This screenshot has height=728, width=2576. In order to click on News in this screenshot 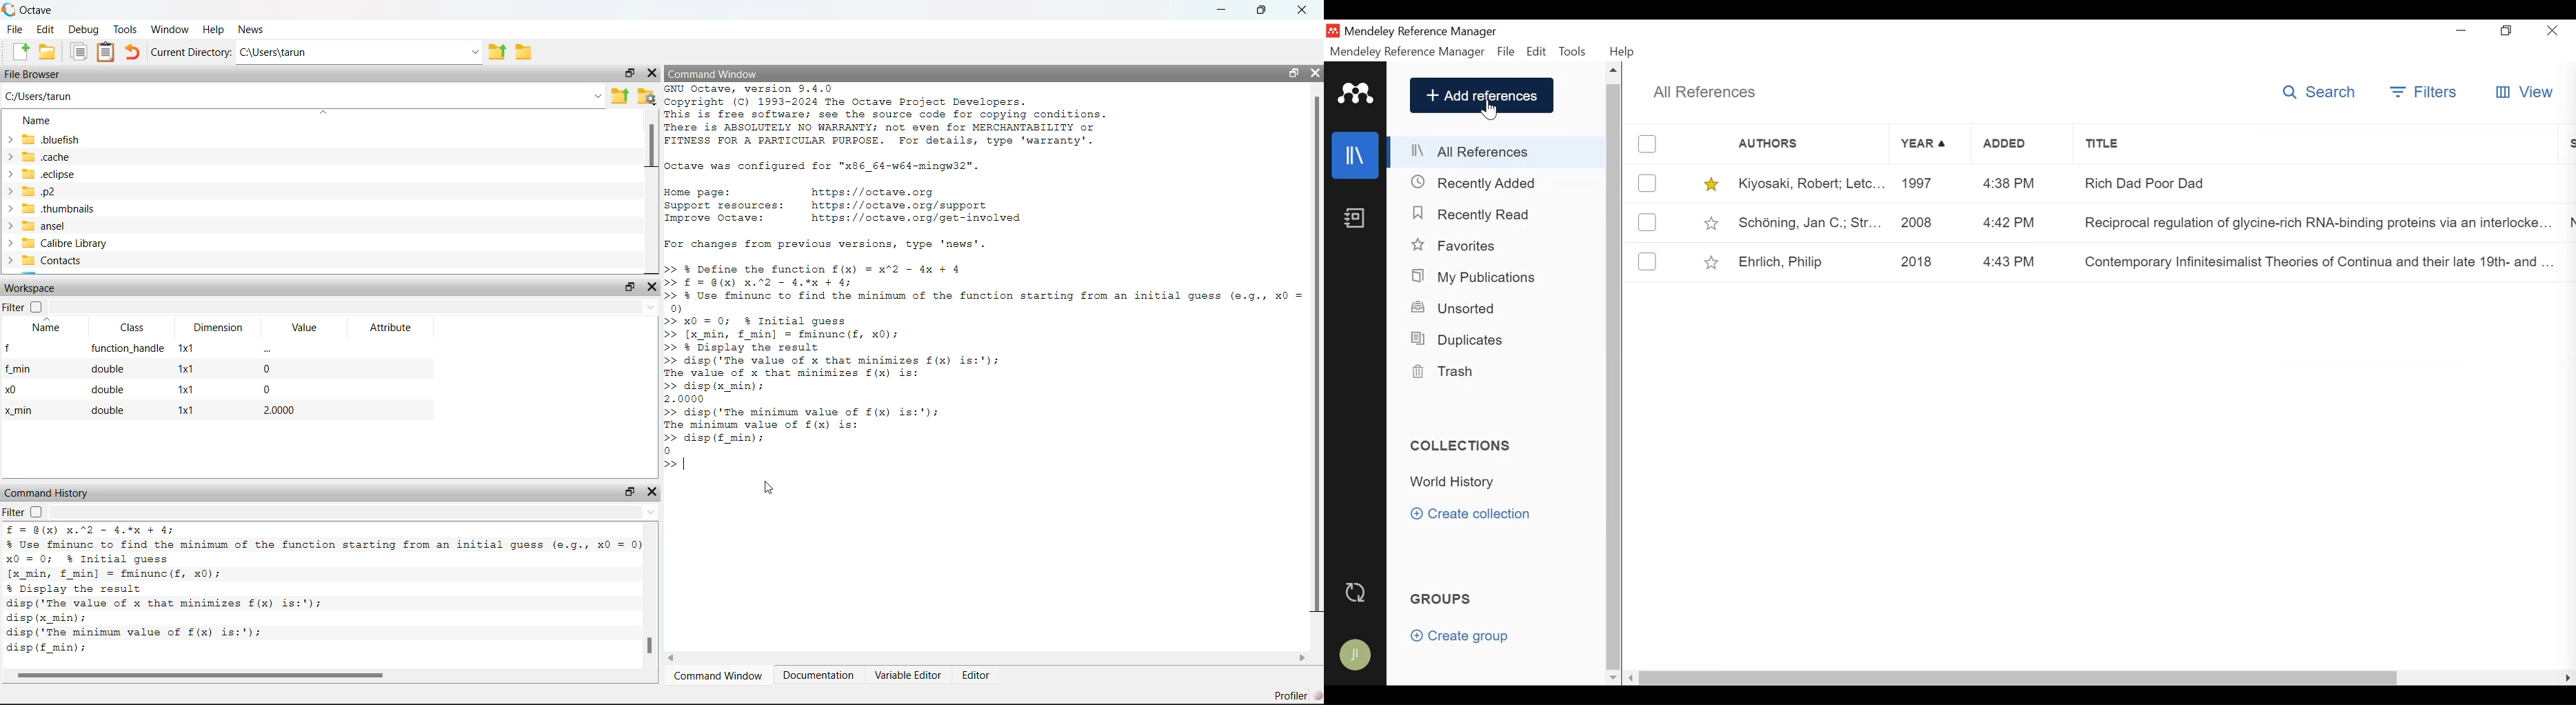, I will do `click(252, 29)`.